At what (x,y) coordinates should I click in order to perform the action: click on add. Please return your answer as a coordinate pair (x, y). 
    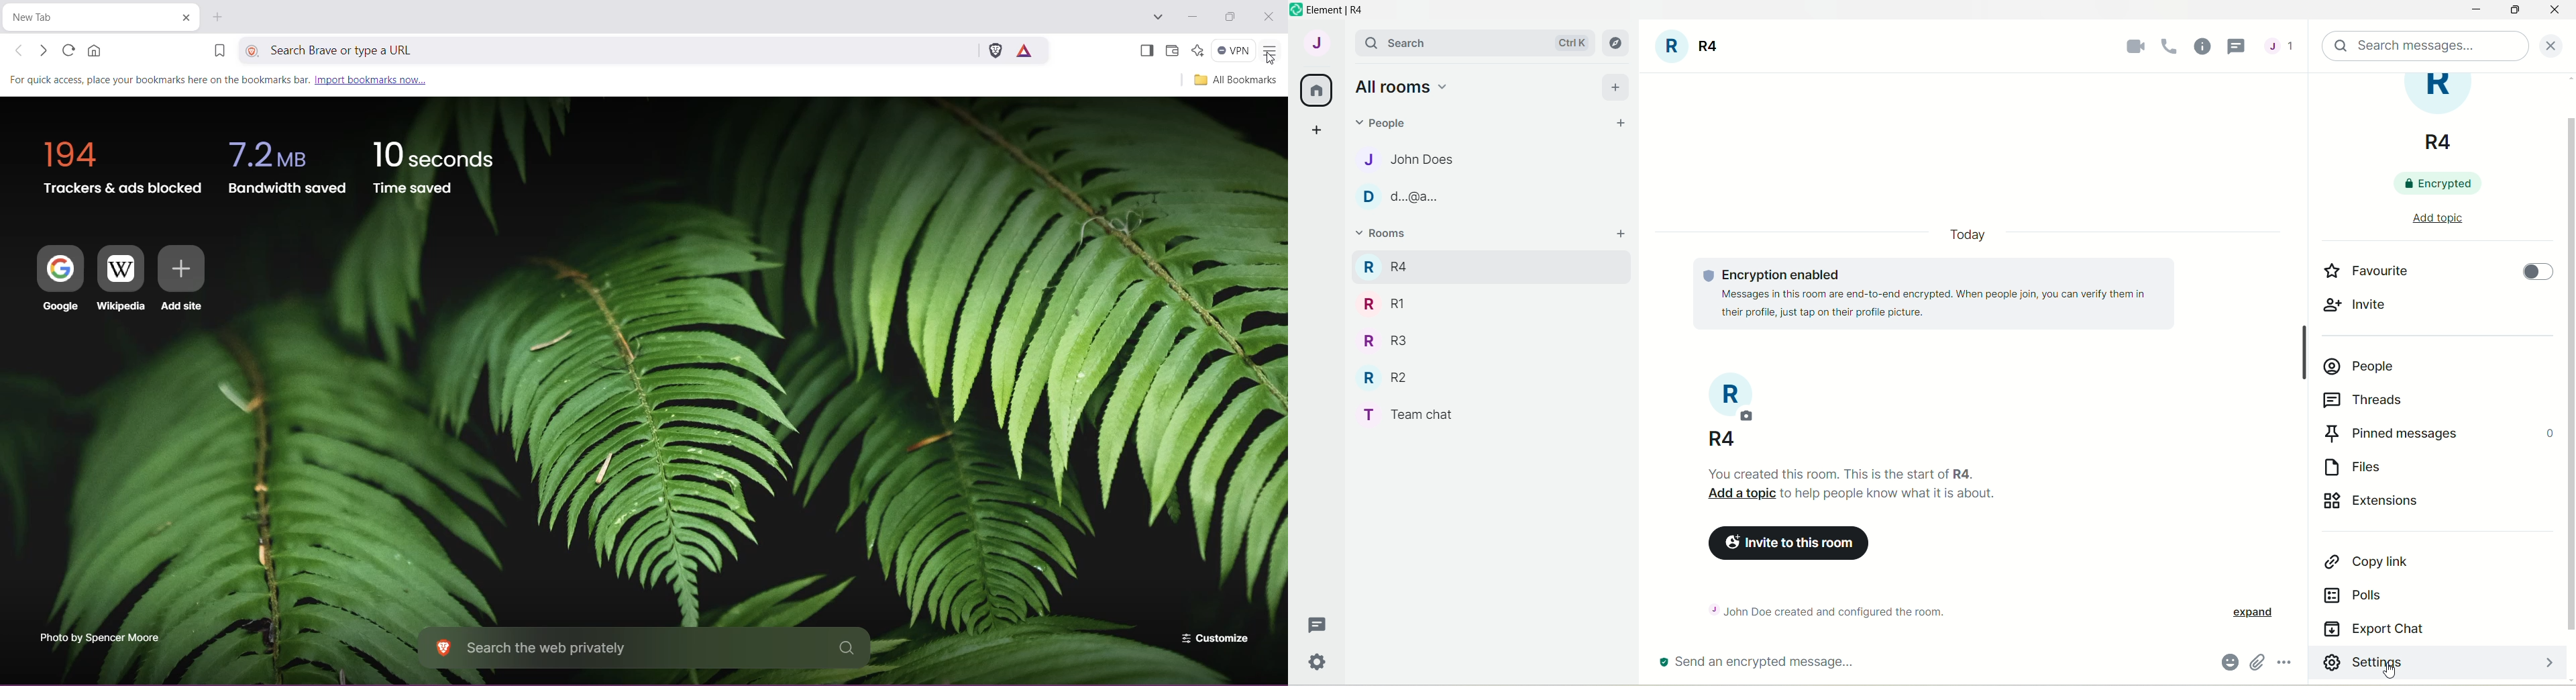
    Looking at the image, I should click on (1616, 85).